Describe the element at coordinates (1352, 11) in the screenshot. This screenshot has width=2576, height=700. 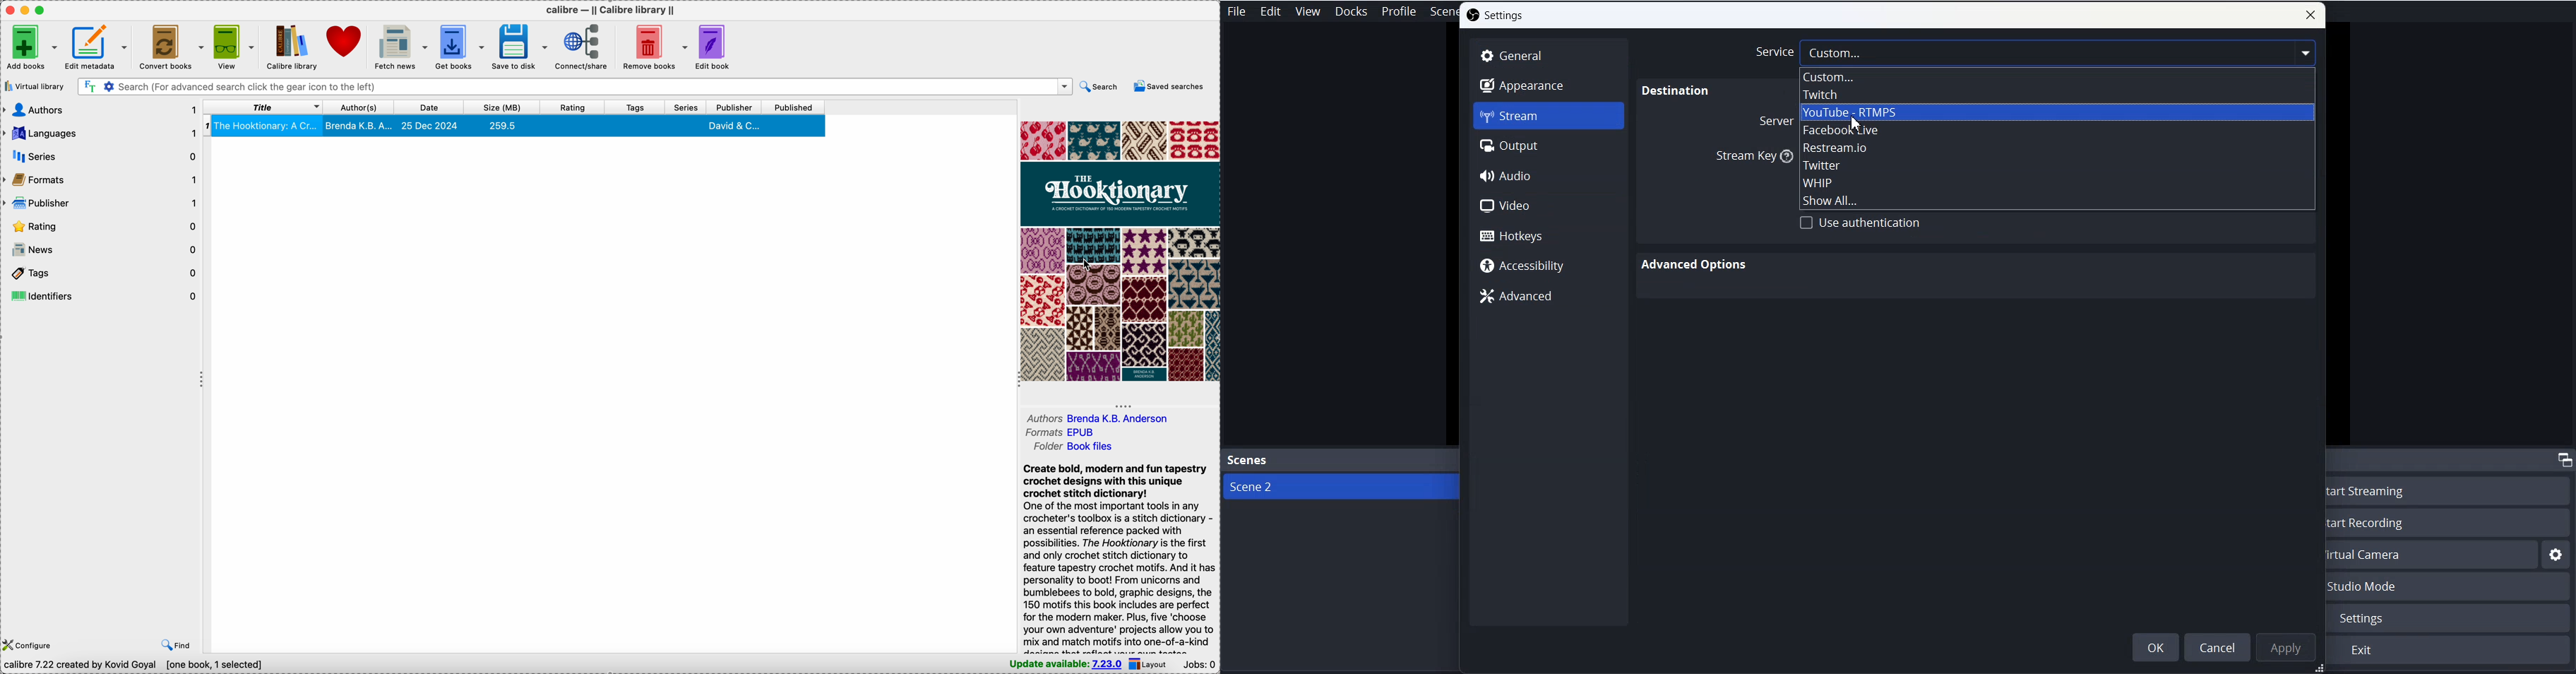
I see `Decks` at that location.